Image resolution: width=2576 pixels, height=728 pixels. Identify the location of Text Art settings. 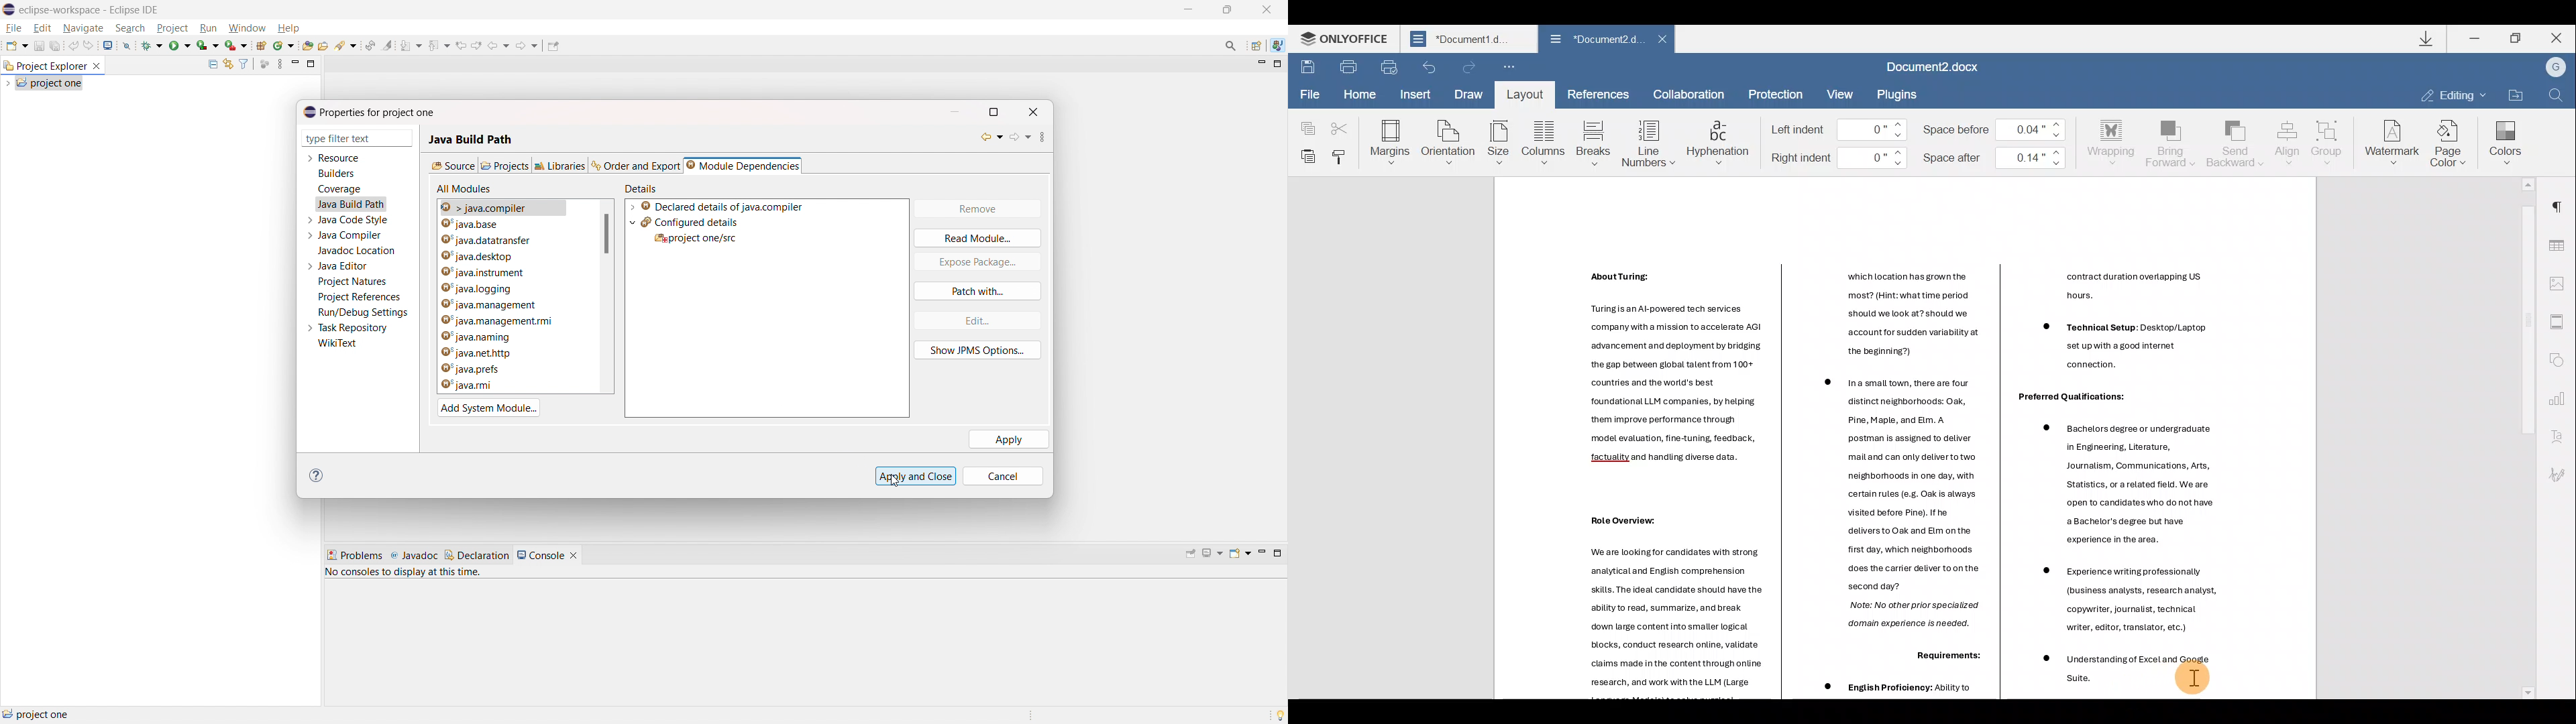
(2559, 438).